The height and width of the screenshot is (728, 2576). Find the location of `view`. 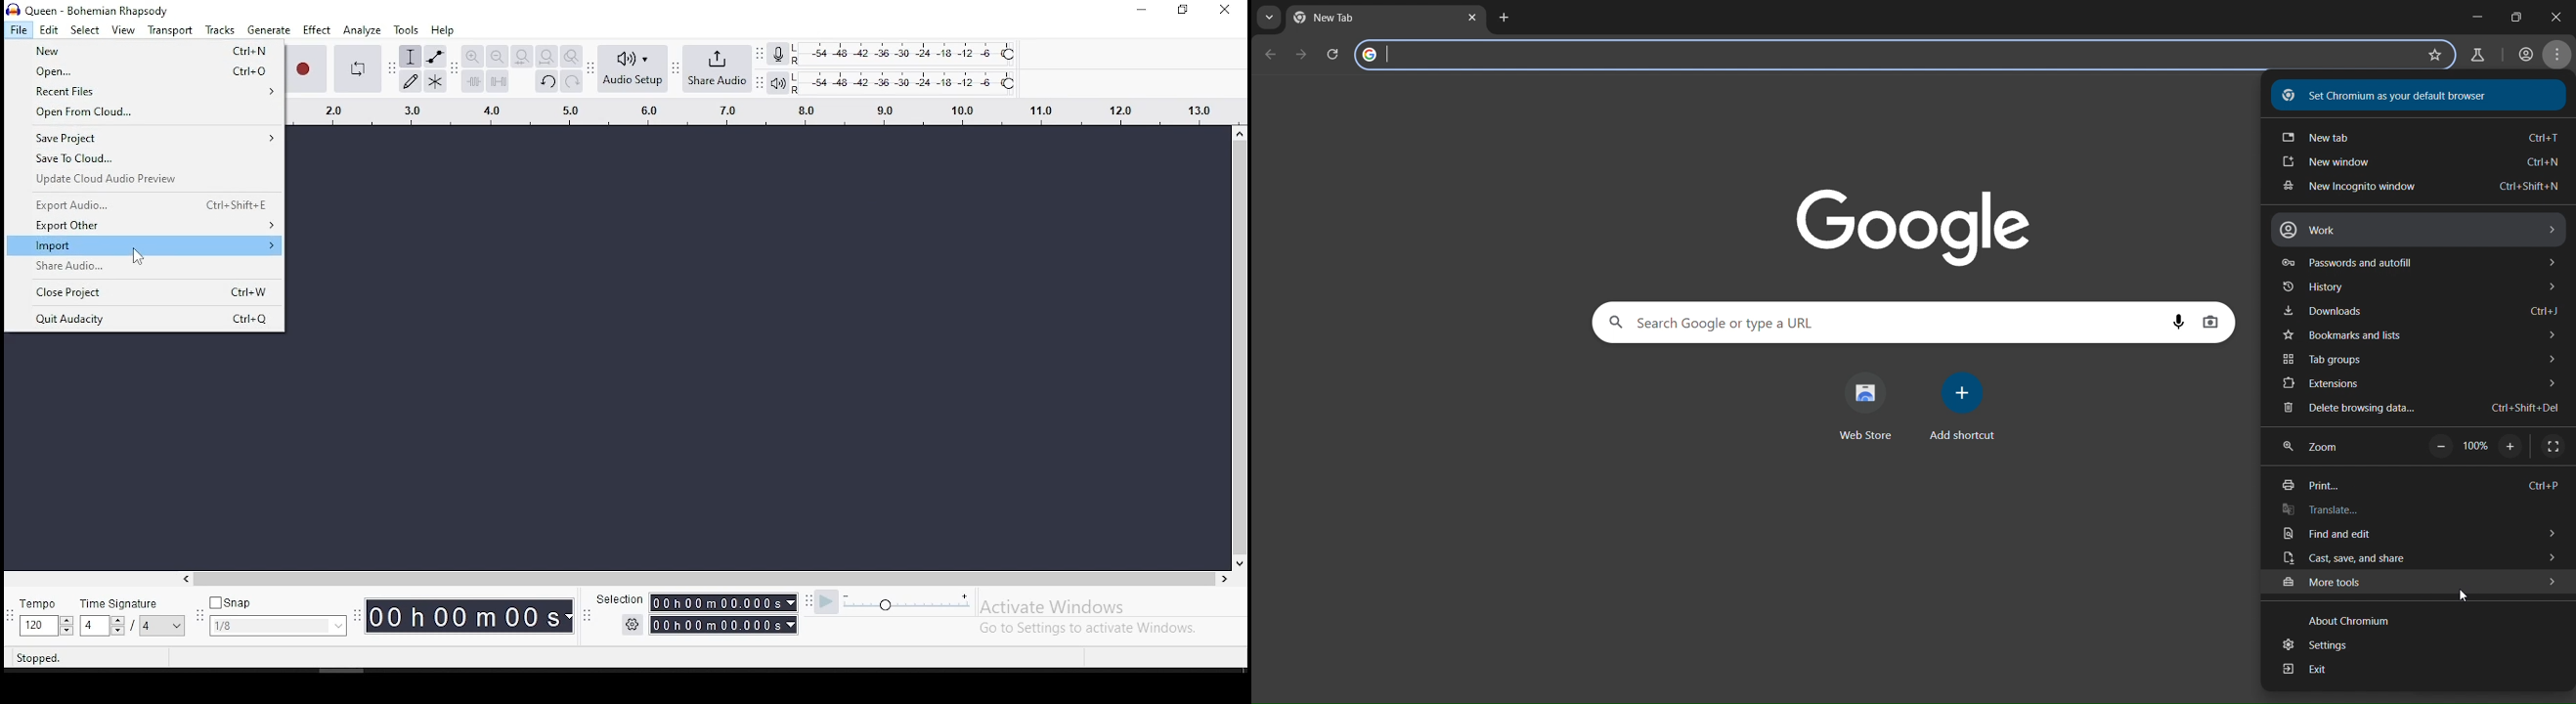

view is located at coordinates (124, 30).